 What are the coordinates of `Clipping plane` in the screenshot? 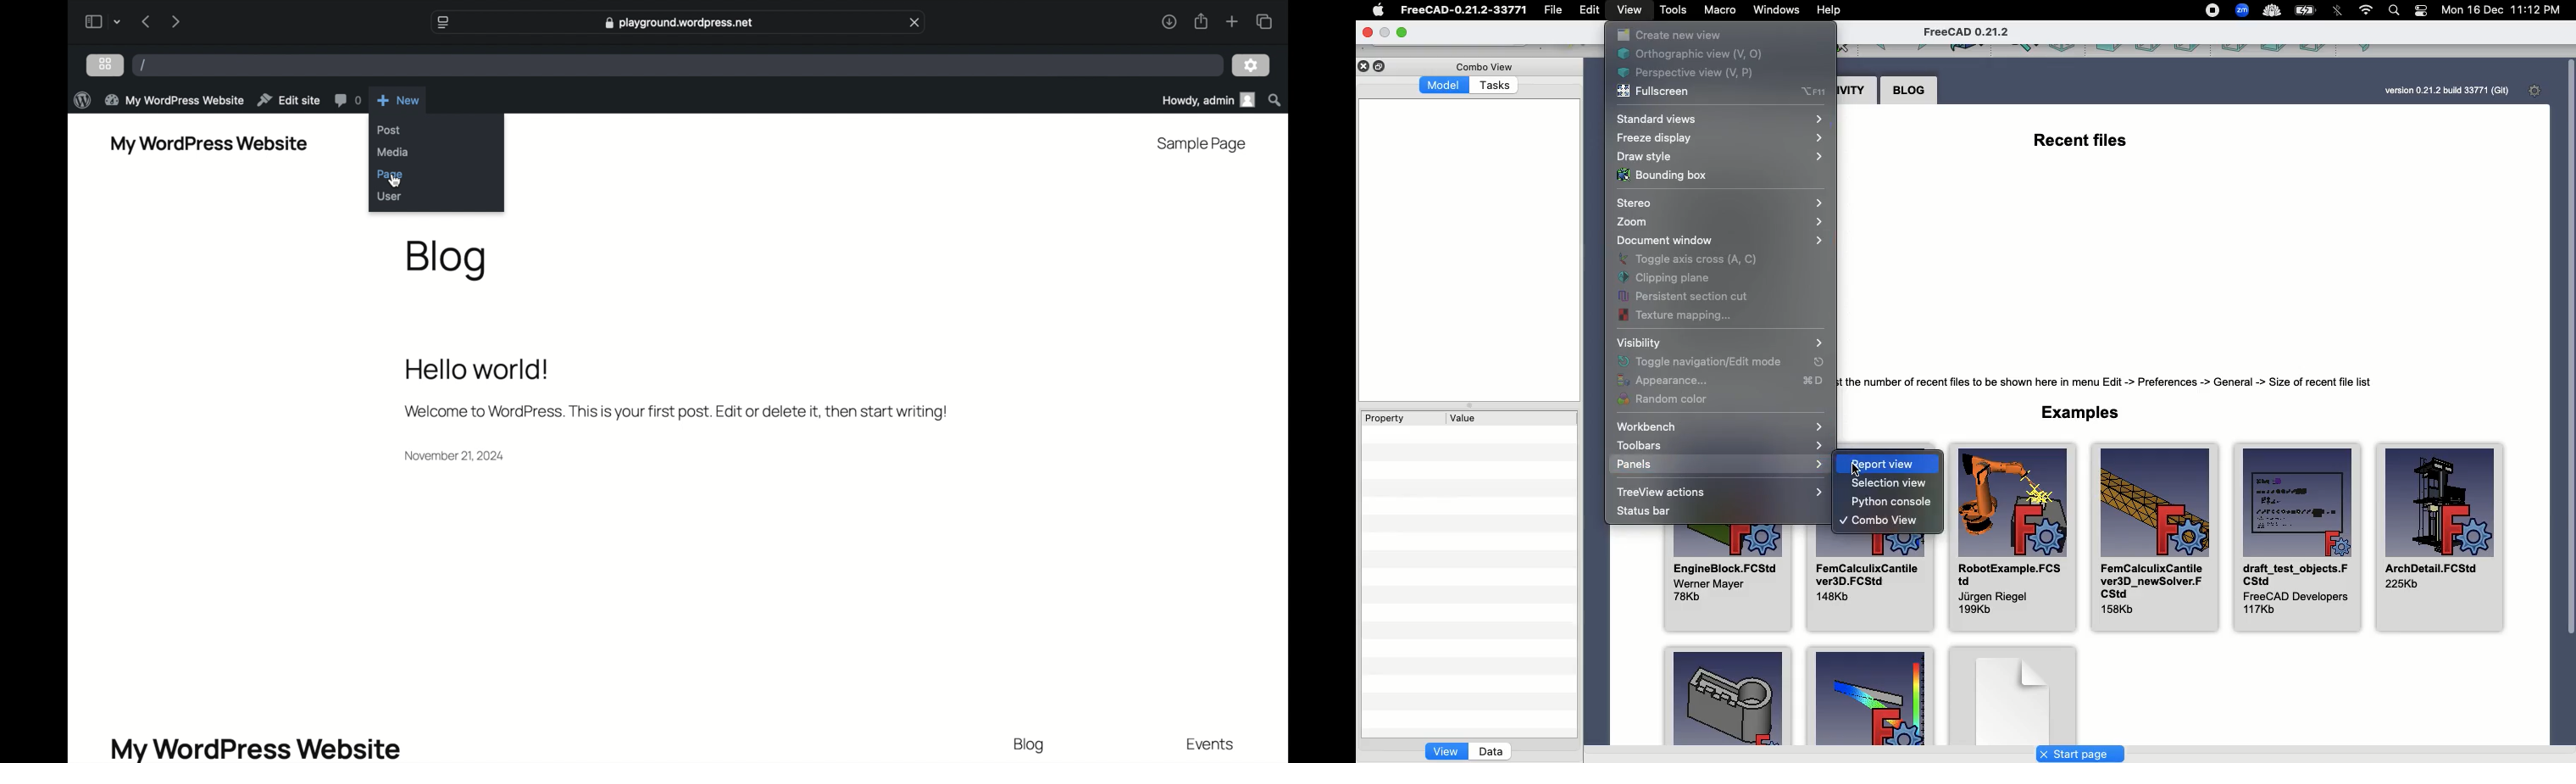 It's located at (1668, 277).